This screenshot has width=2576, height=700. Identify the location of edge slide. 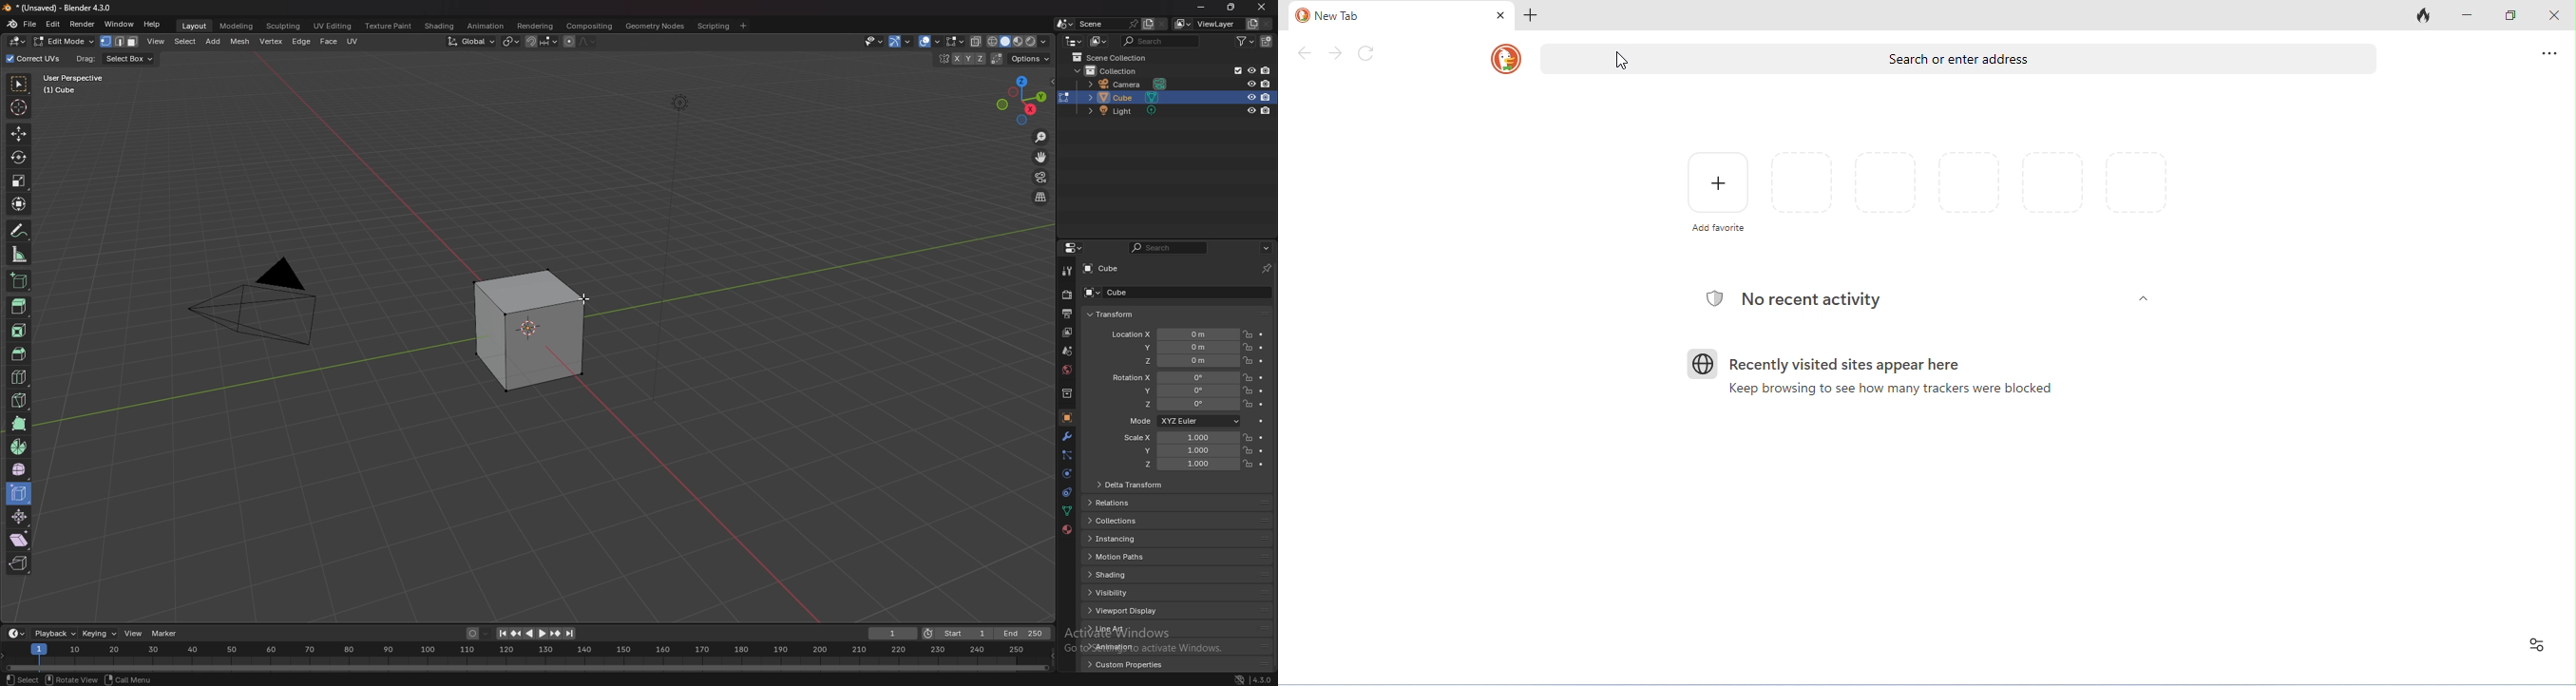
(19, 493).